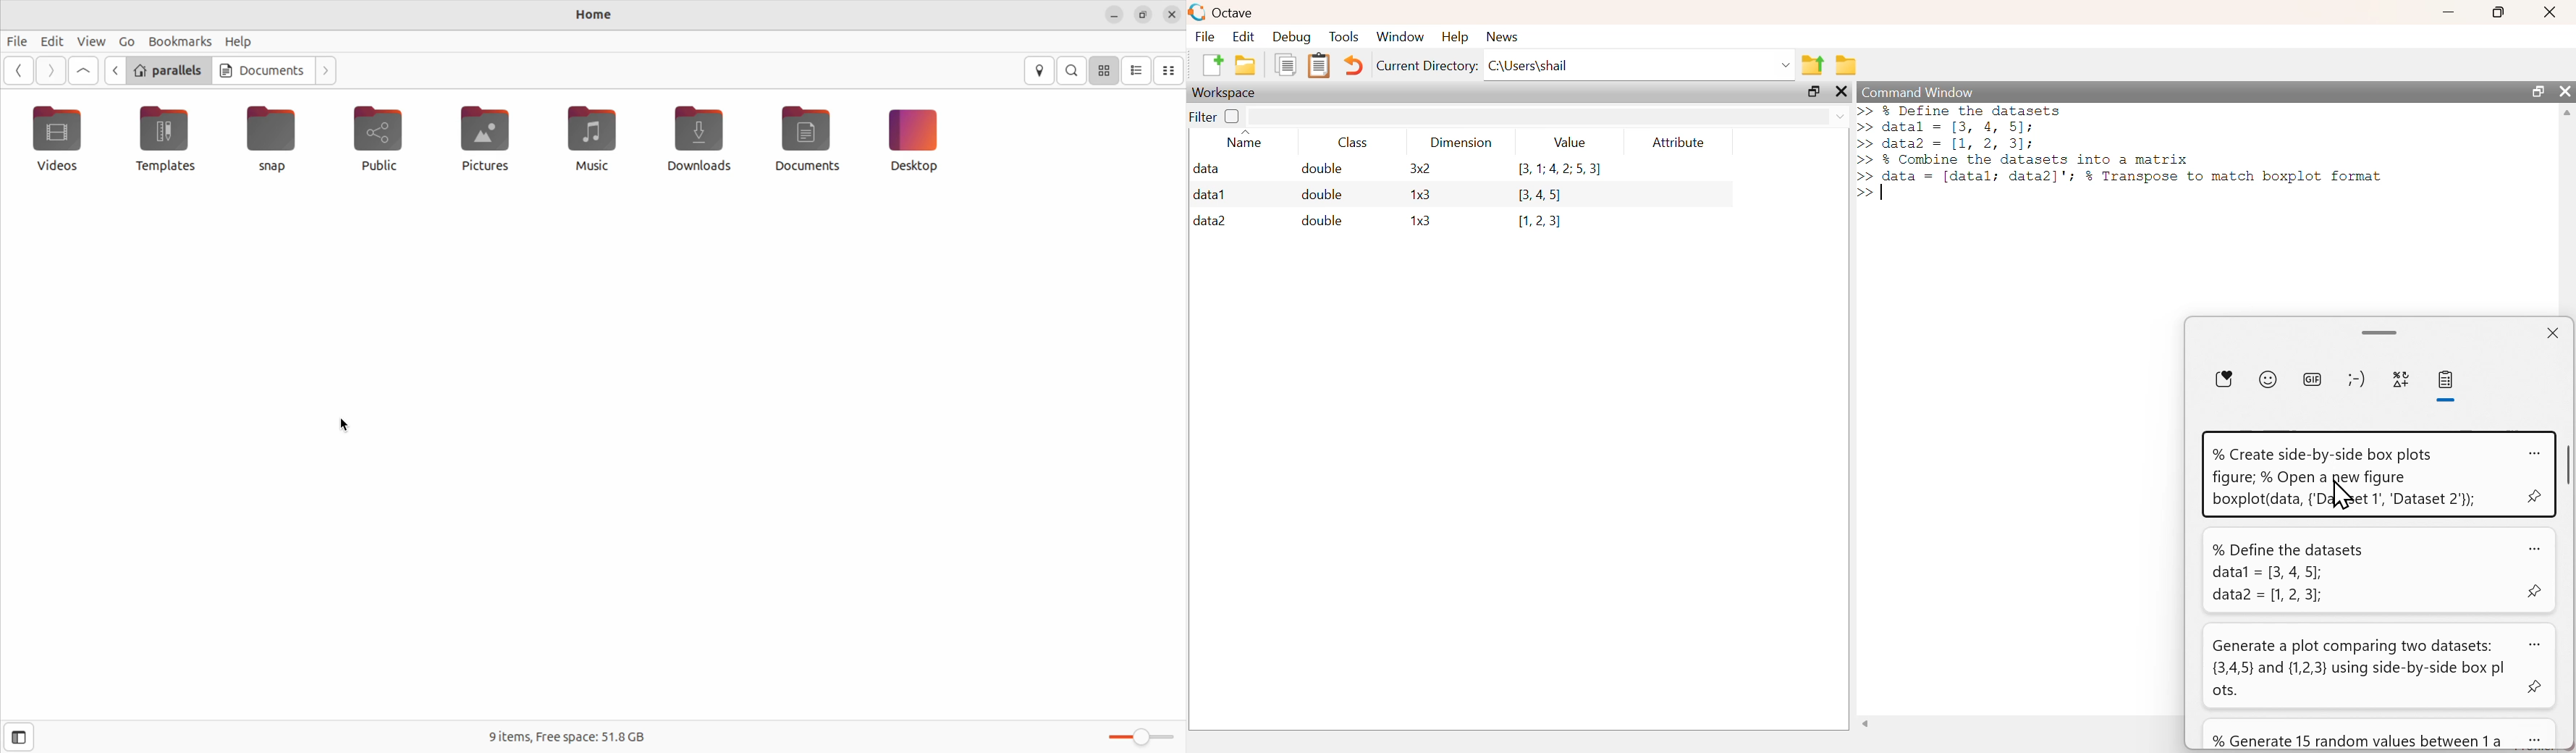 This screenshot has height=756, width=2576. What do you see at coordinates (2565, 115) in the screenshot?
I see `scroll up` at bounding box center [2565, 115].